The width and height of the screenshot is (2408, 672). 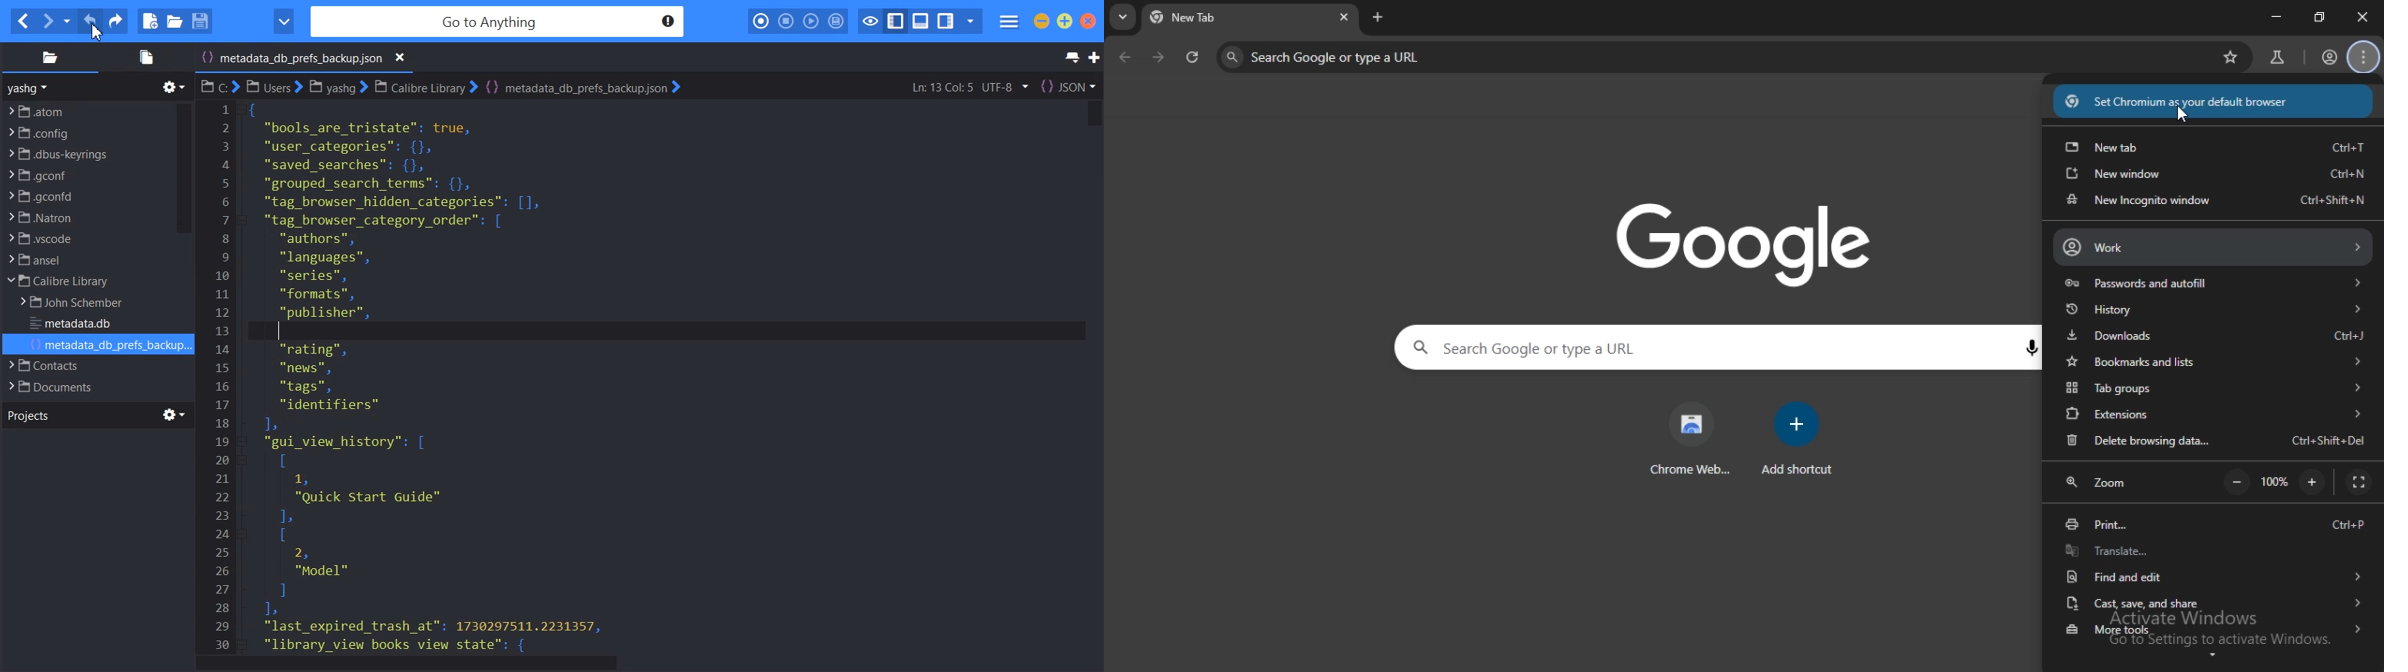 What do you see at coordinates (2276, 483) in the screenshot?
I see `100%` at bounding box center [2276, 483].